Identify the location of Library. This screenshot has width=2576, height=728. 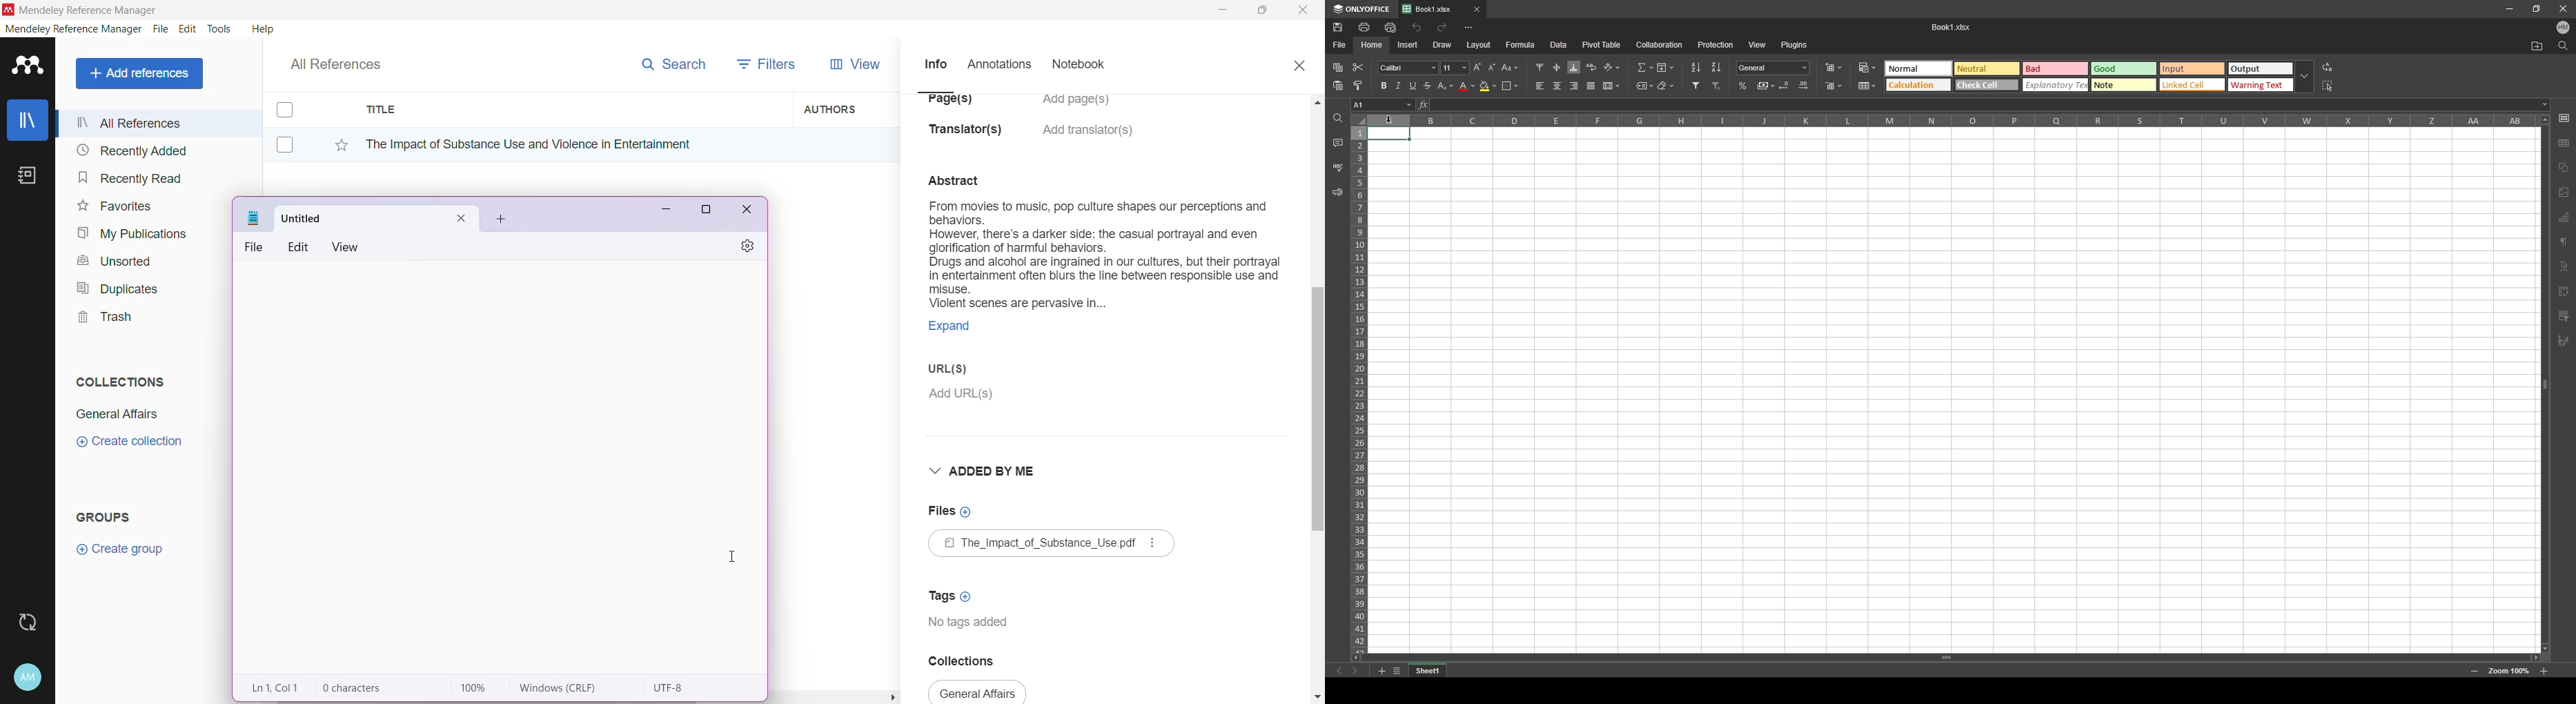
(28, 121).